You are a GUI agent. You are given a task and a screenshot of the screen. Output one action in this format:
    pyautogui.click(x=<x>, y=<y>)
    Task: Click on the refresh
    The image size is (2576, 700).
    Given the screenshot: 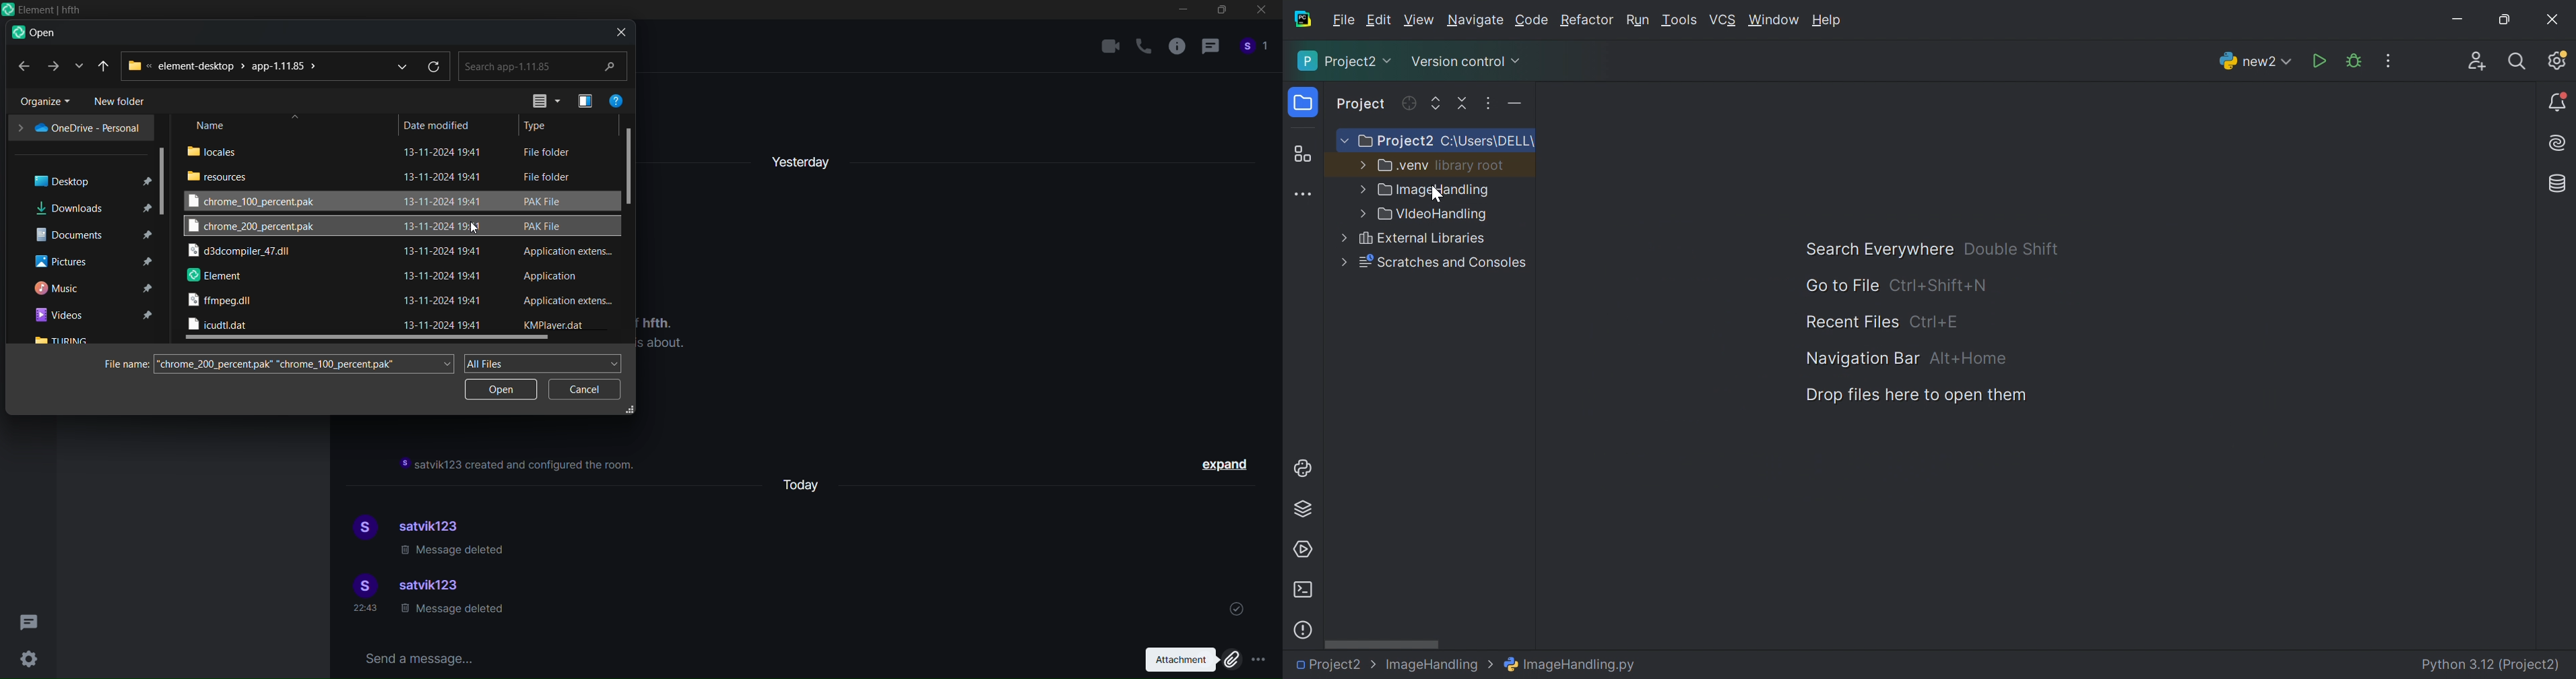 What is the action you would take?
    pyautogui.click(x=436, y=67)
    